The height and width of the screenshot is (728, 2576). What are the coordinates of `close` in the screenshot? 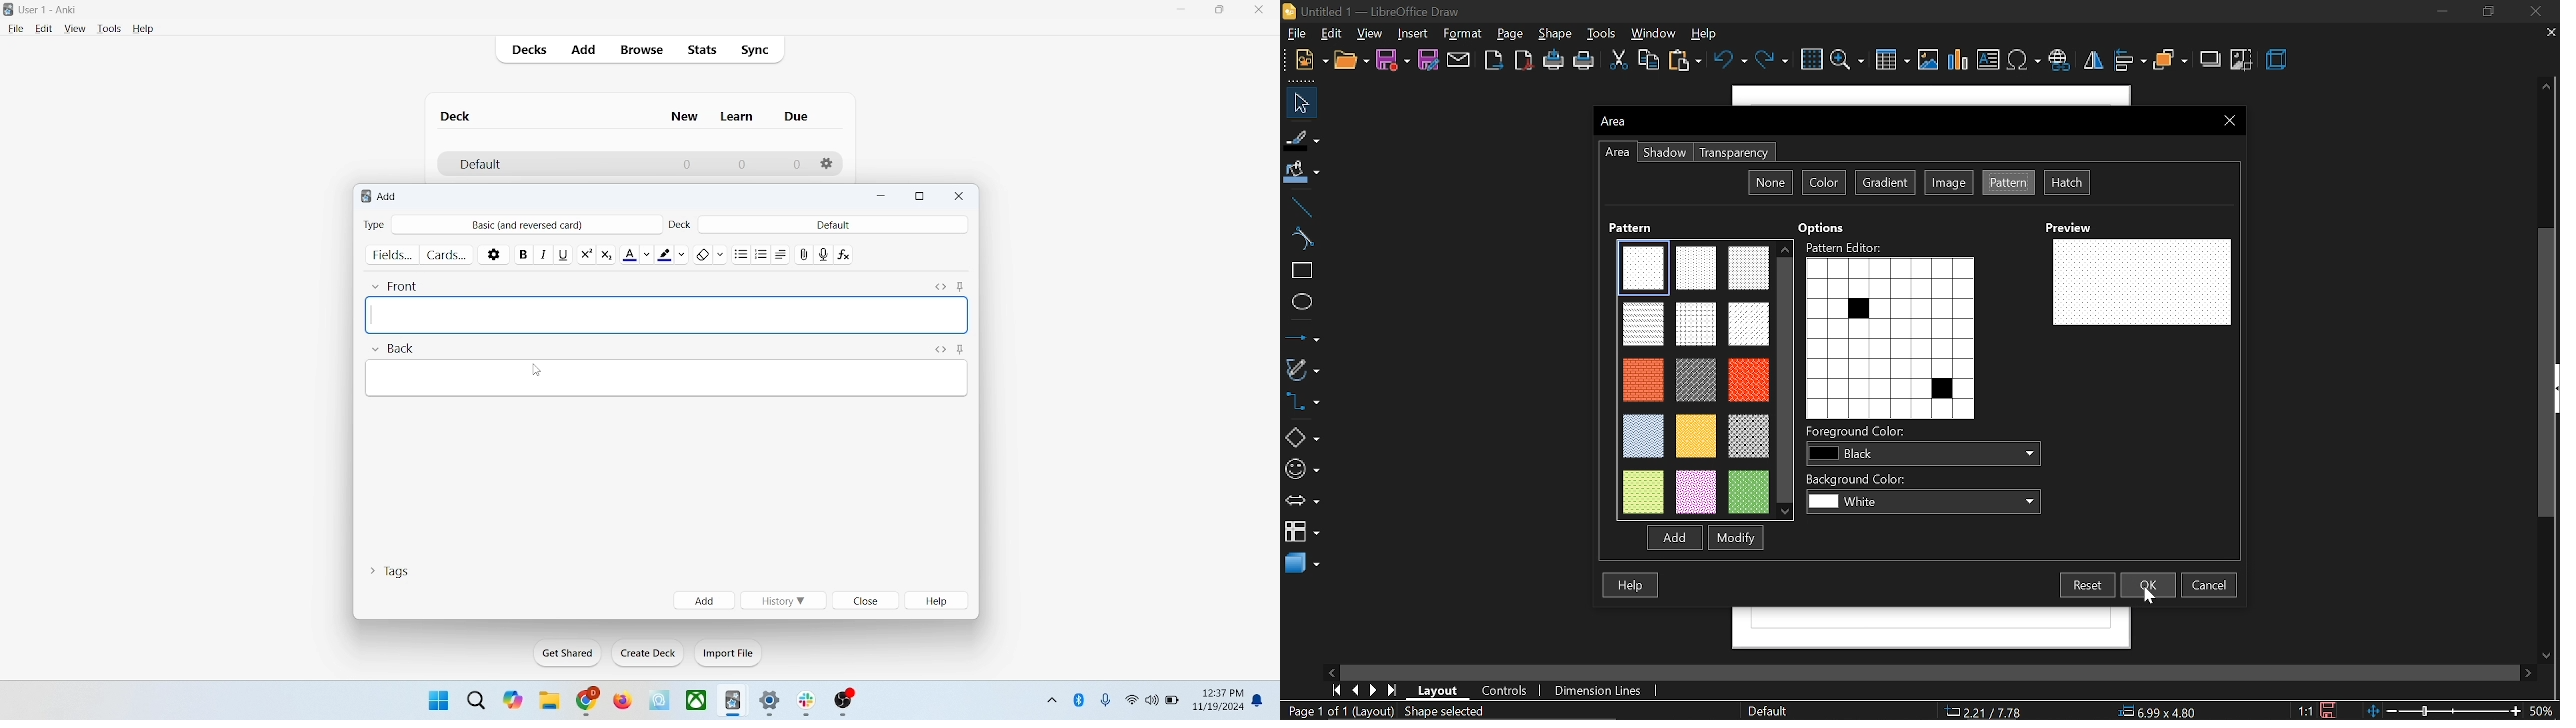 It's located at (960, 196).